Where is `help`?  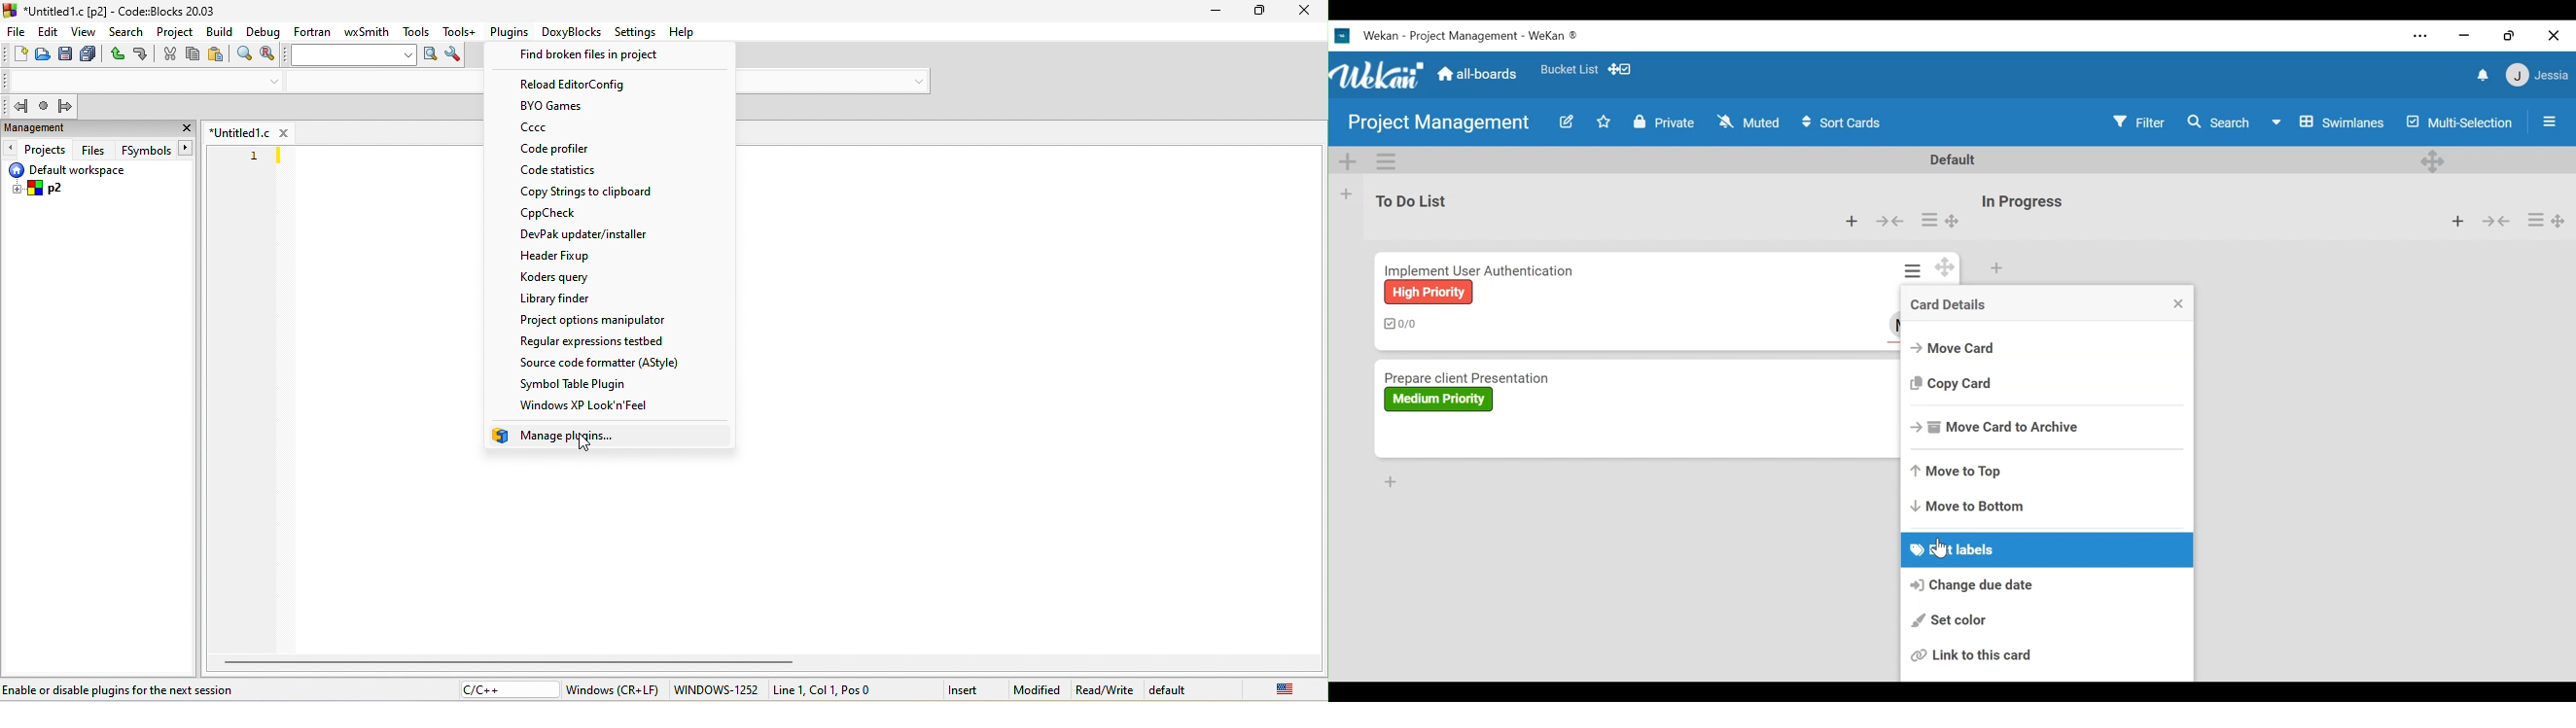
help is located at coordinates (682, 31).